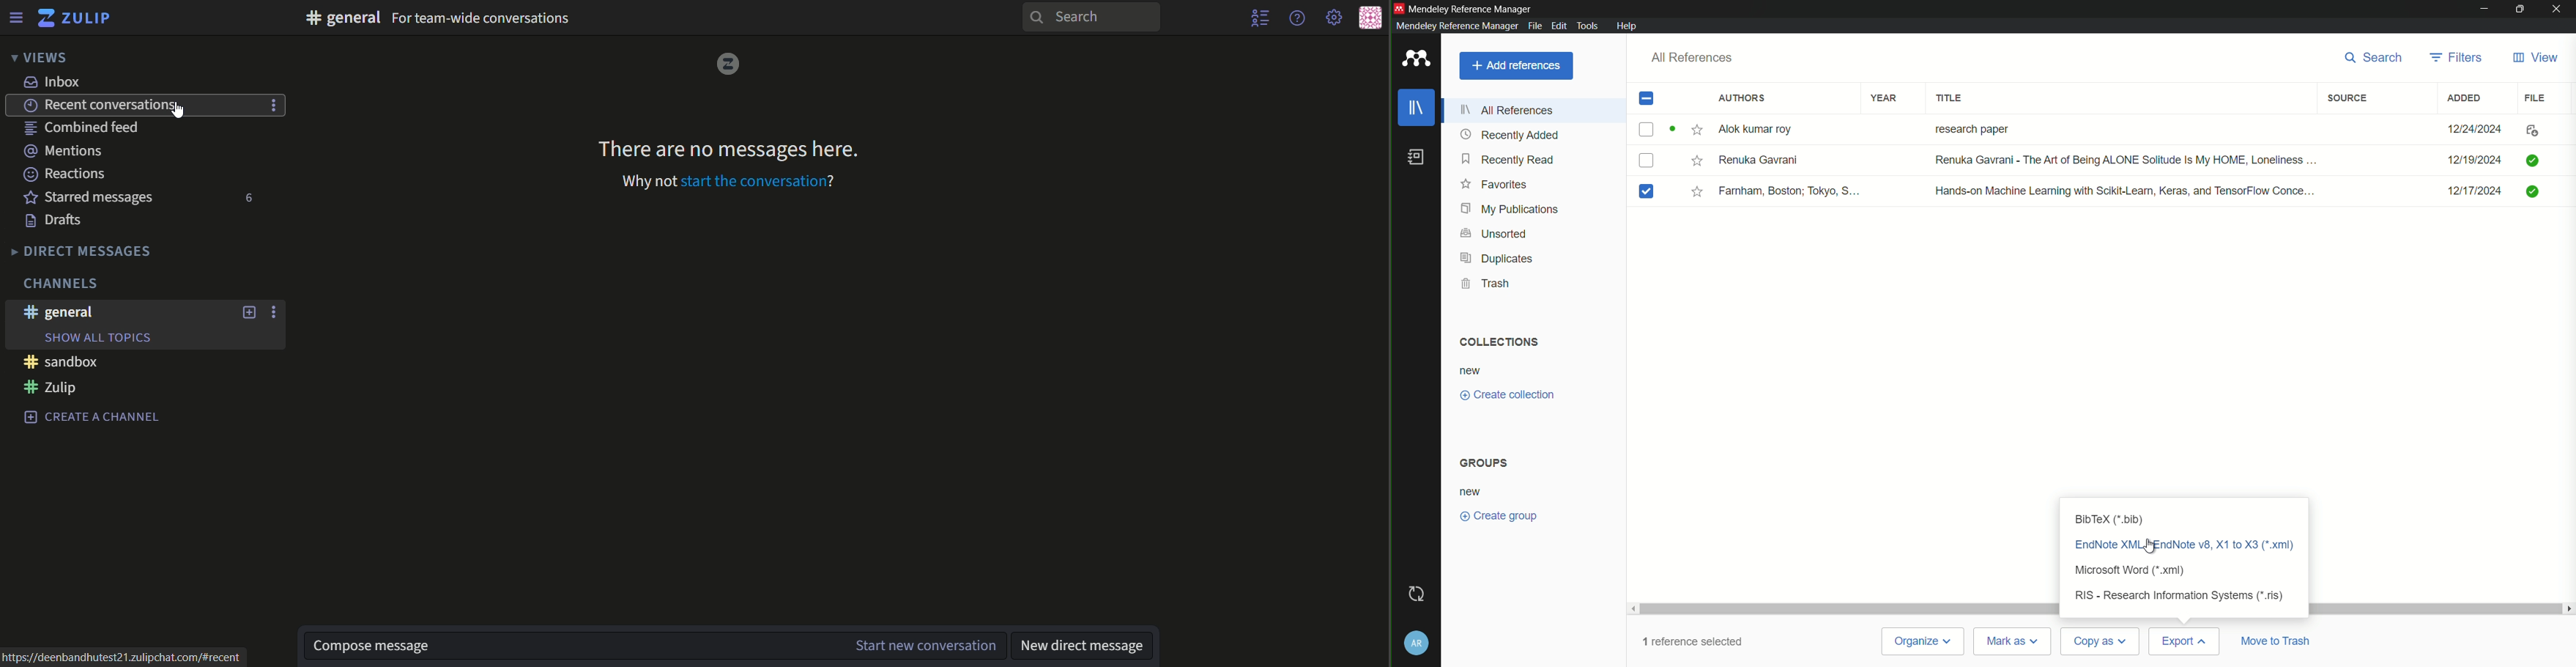 This screenshot has height=672, width=2576. What do you see at coordinates (145, 106) in the screenshot?
I see `text` at bounding box center [145, 106].